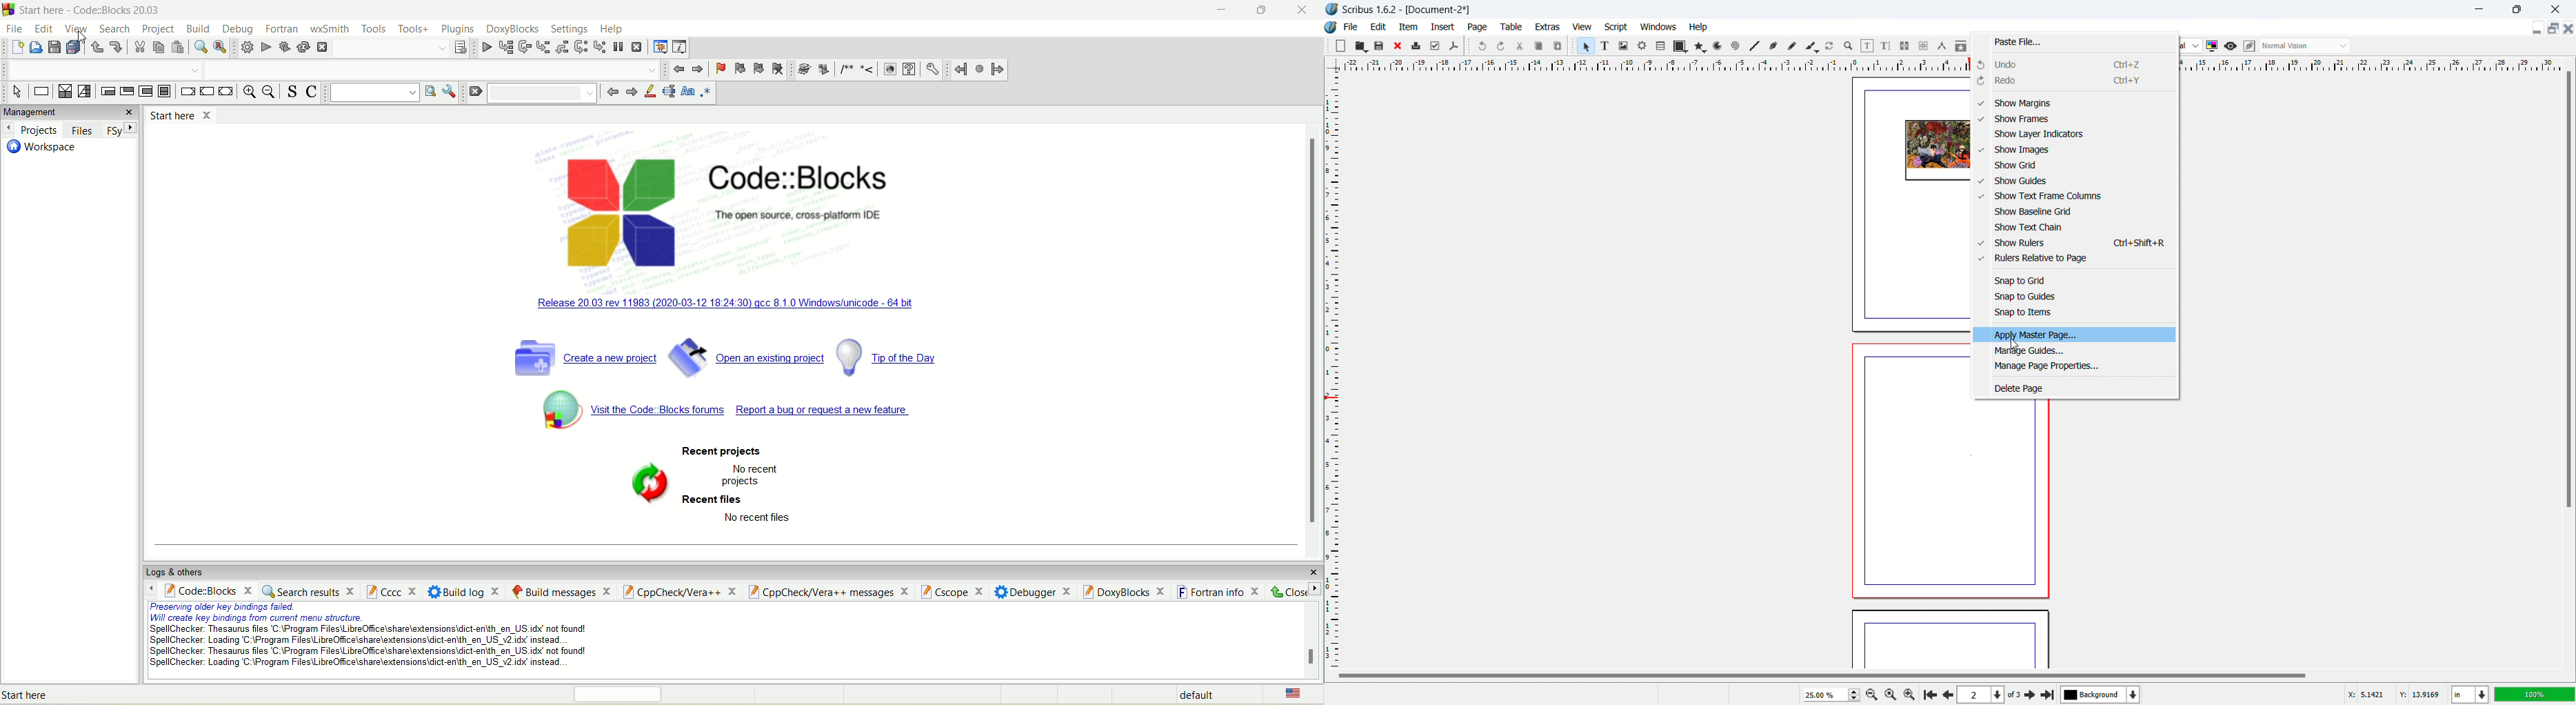 The image size is (2576, 728). I want to click on block instruction, so click(167, 93).